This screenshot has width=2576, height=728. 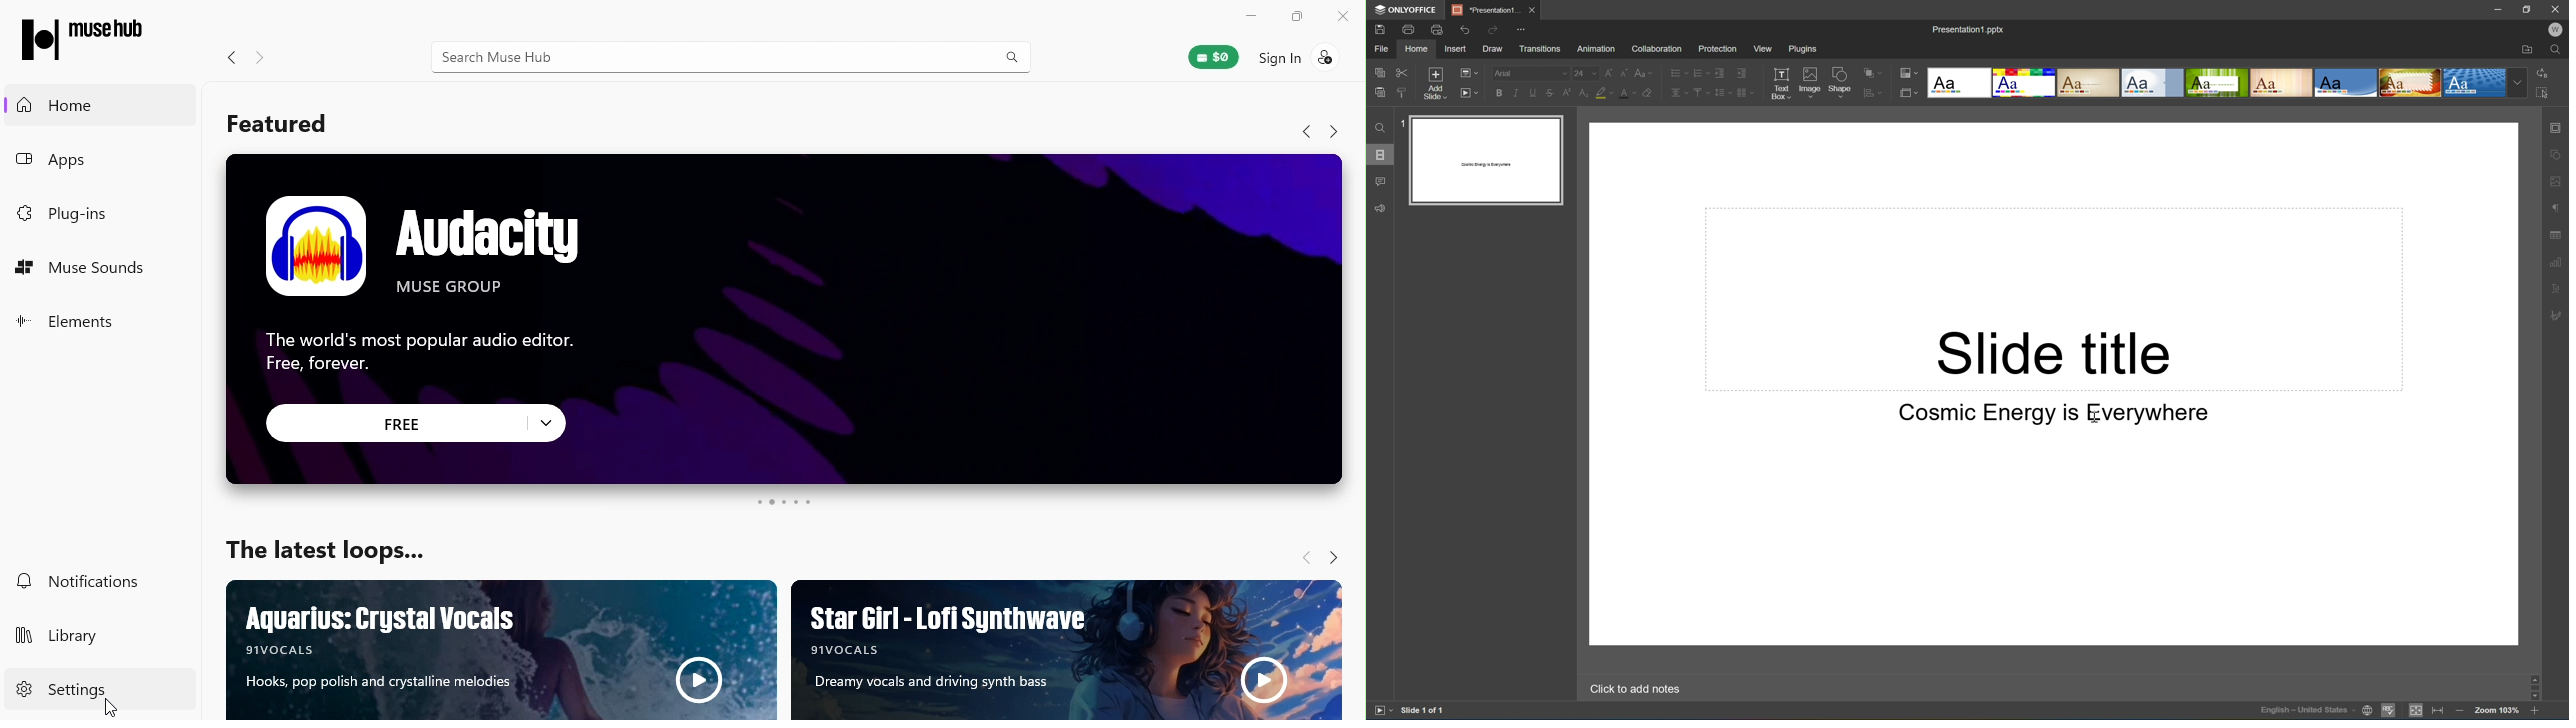 What do you see at coordinates (1251, 17) in the screenshot?
I see `Minimise` at bounding box center [1251, 17].